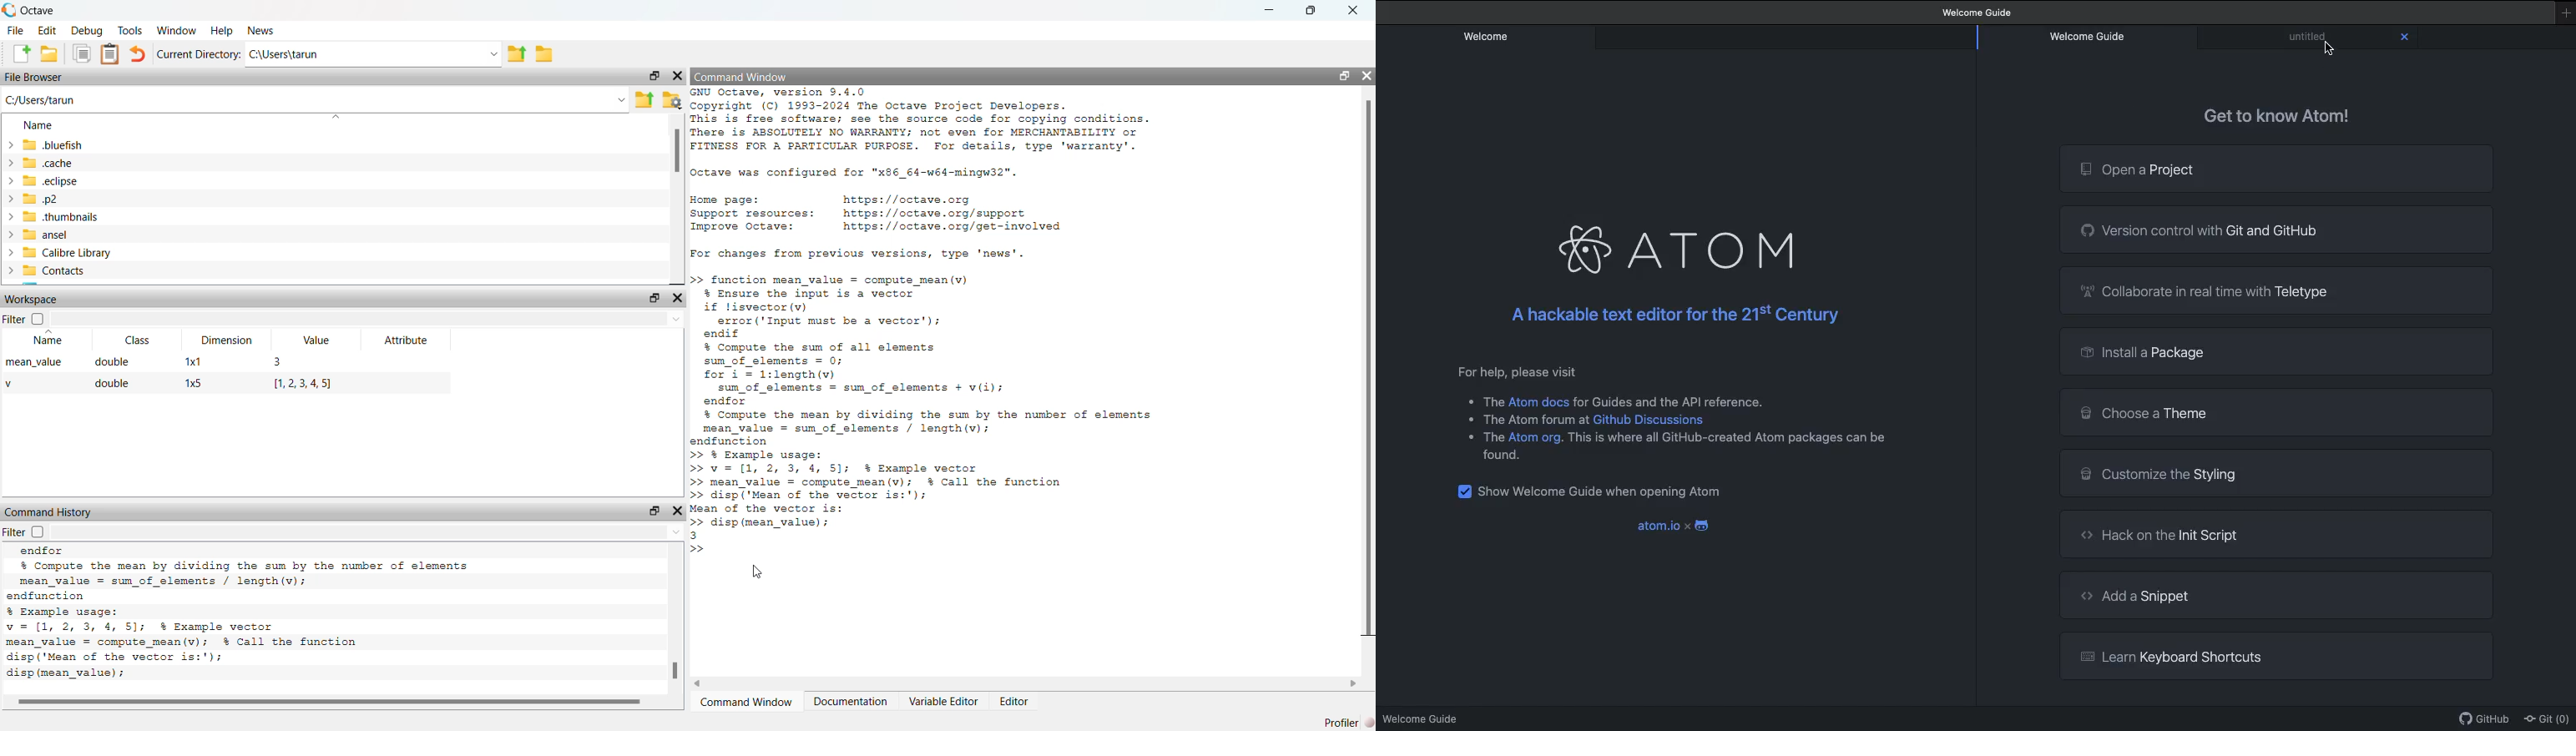  I want to click on Filter, so click(24, 319).